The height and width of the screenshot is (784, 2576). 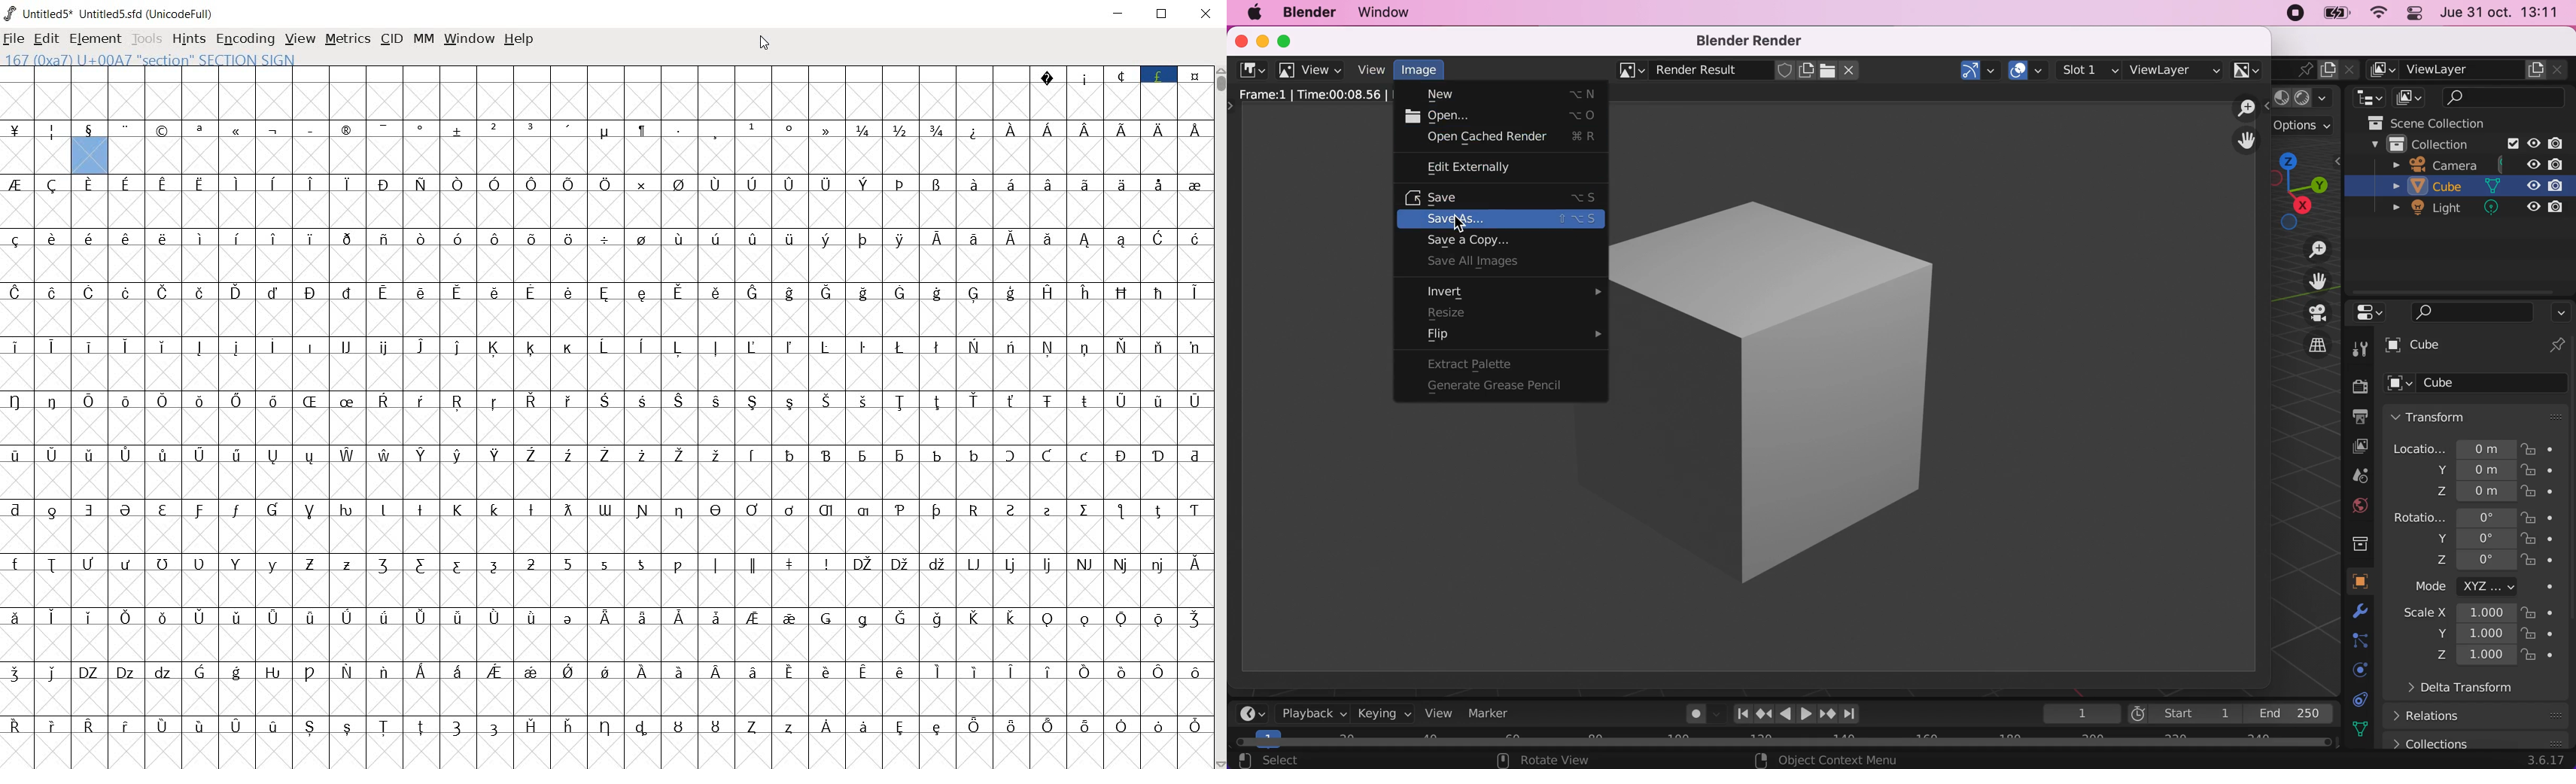 What do you see at coordinates (607, 563) in the screenshot?
I see `special letters` at bounding box center [607, 563].